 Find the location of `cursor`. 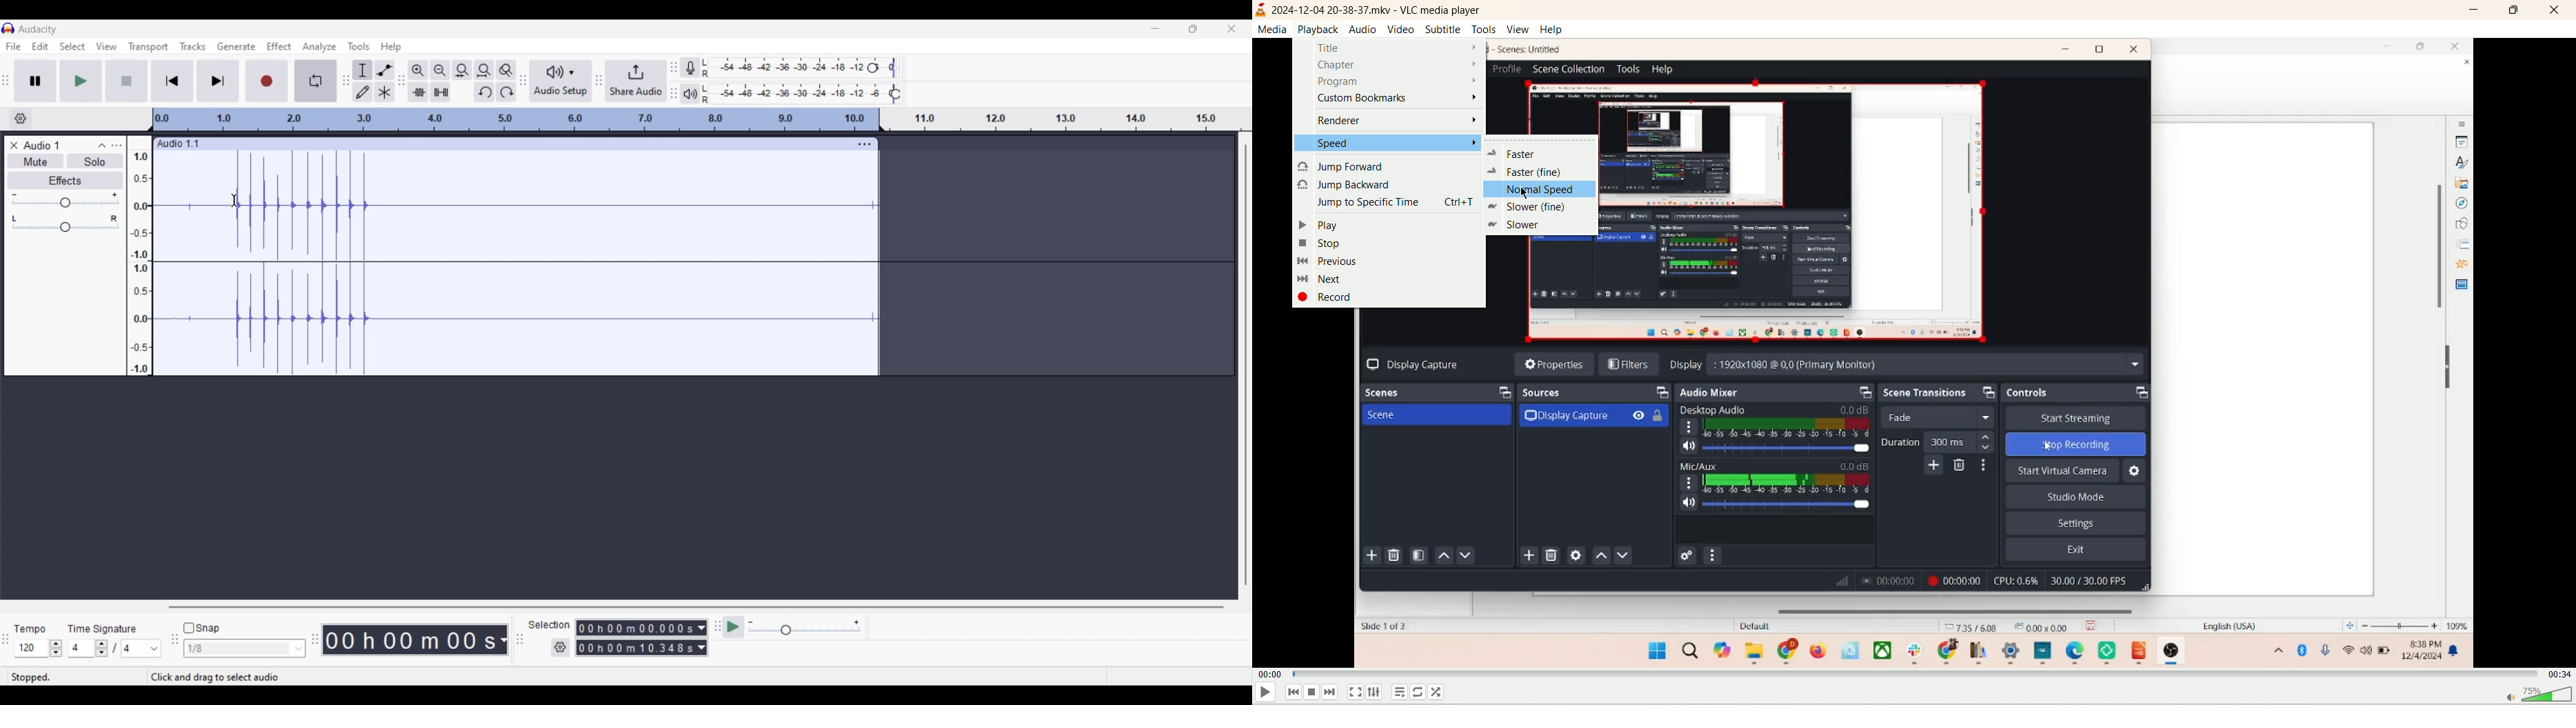

cursor is located at coordinates (1523, 190).